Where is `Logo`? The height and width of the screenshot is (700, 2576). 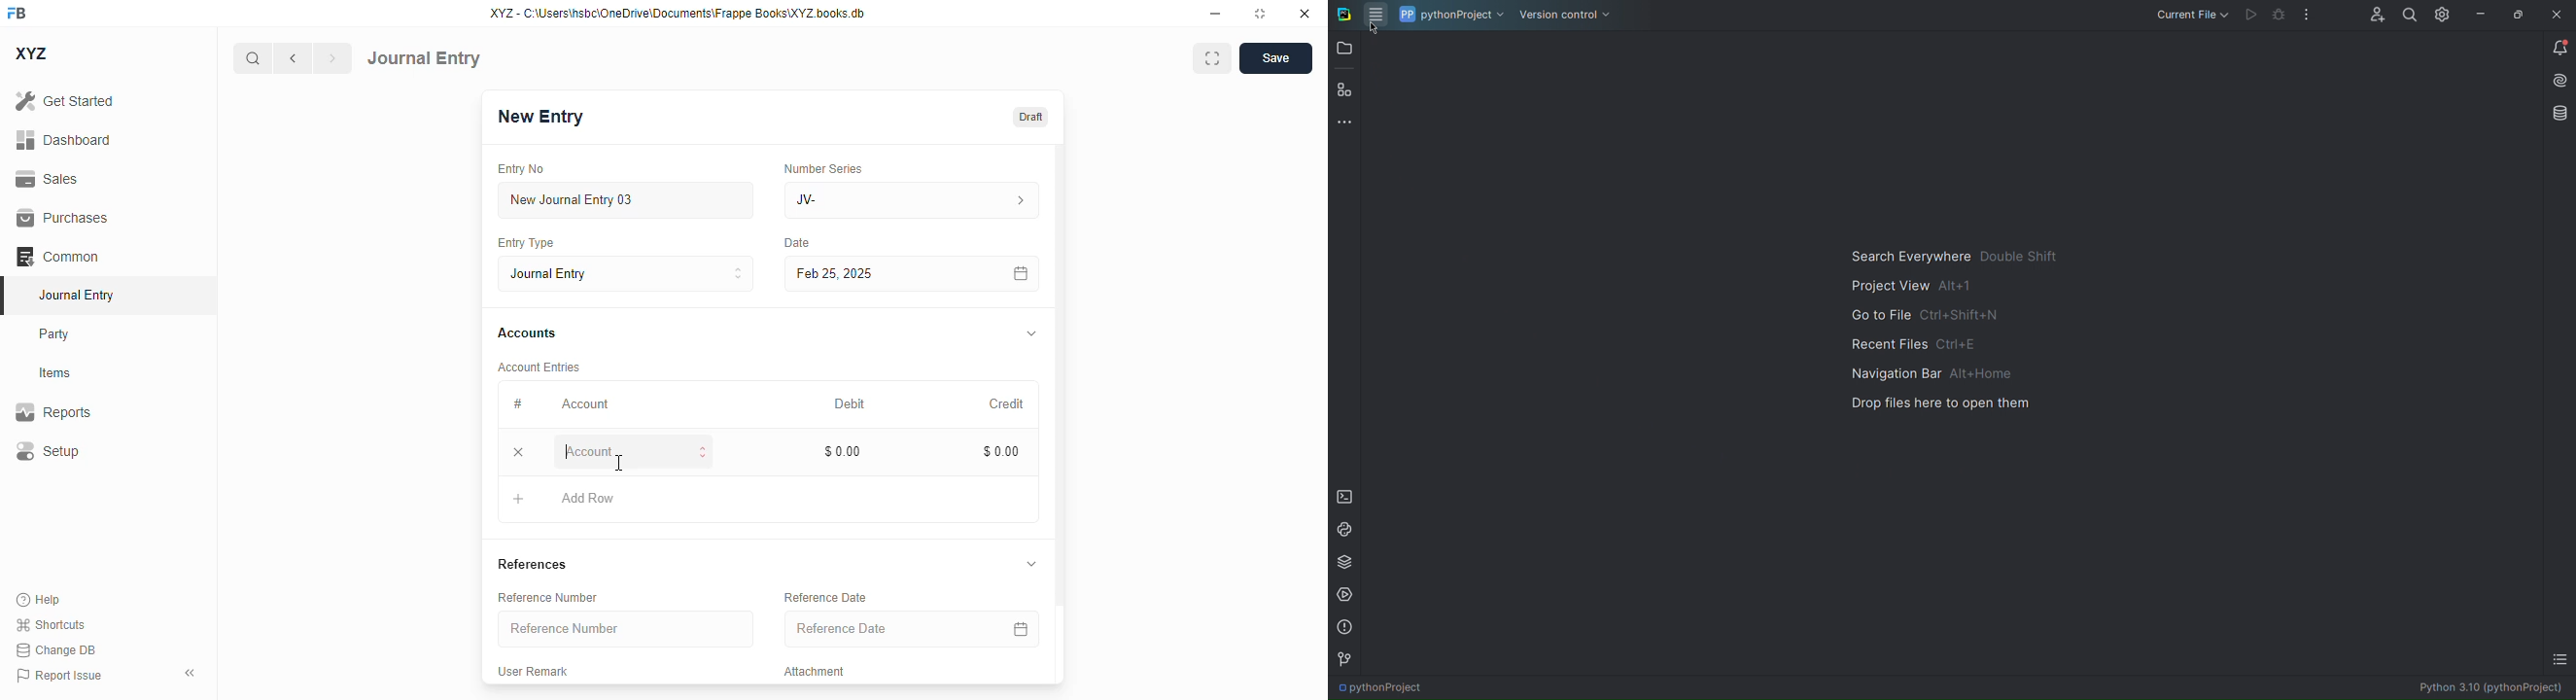 Logo is located at coordinates (1342, 16).